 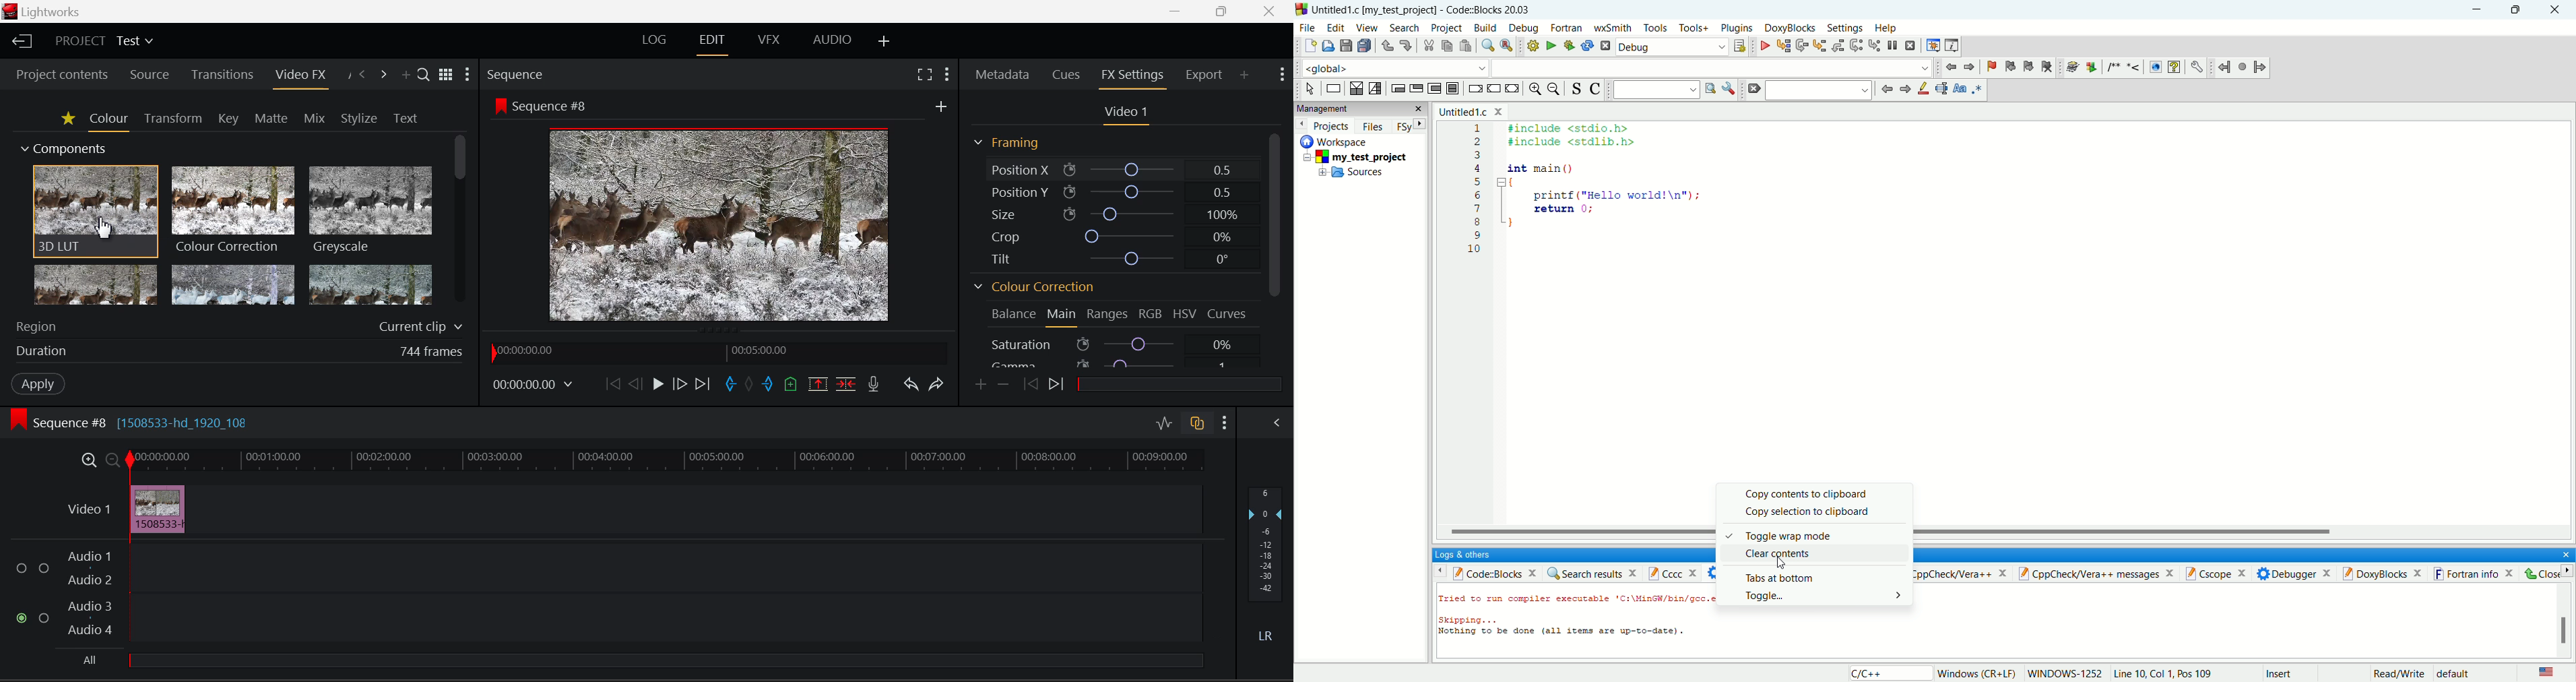 I want to click on Gamma, so click(x=1116, y=361).